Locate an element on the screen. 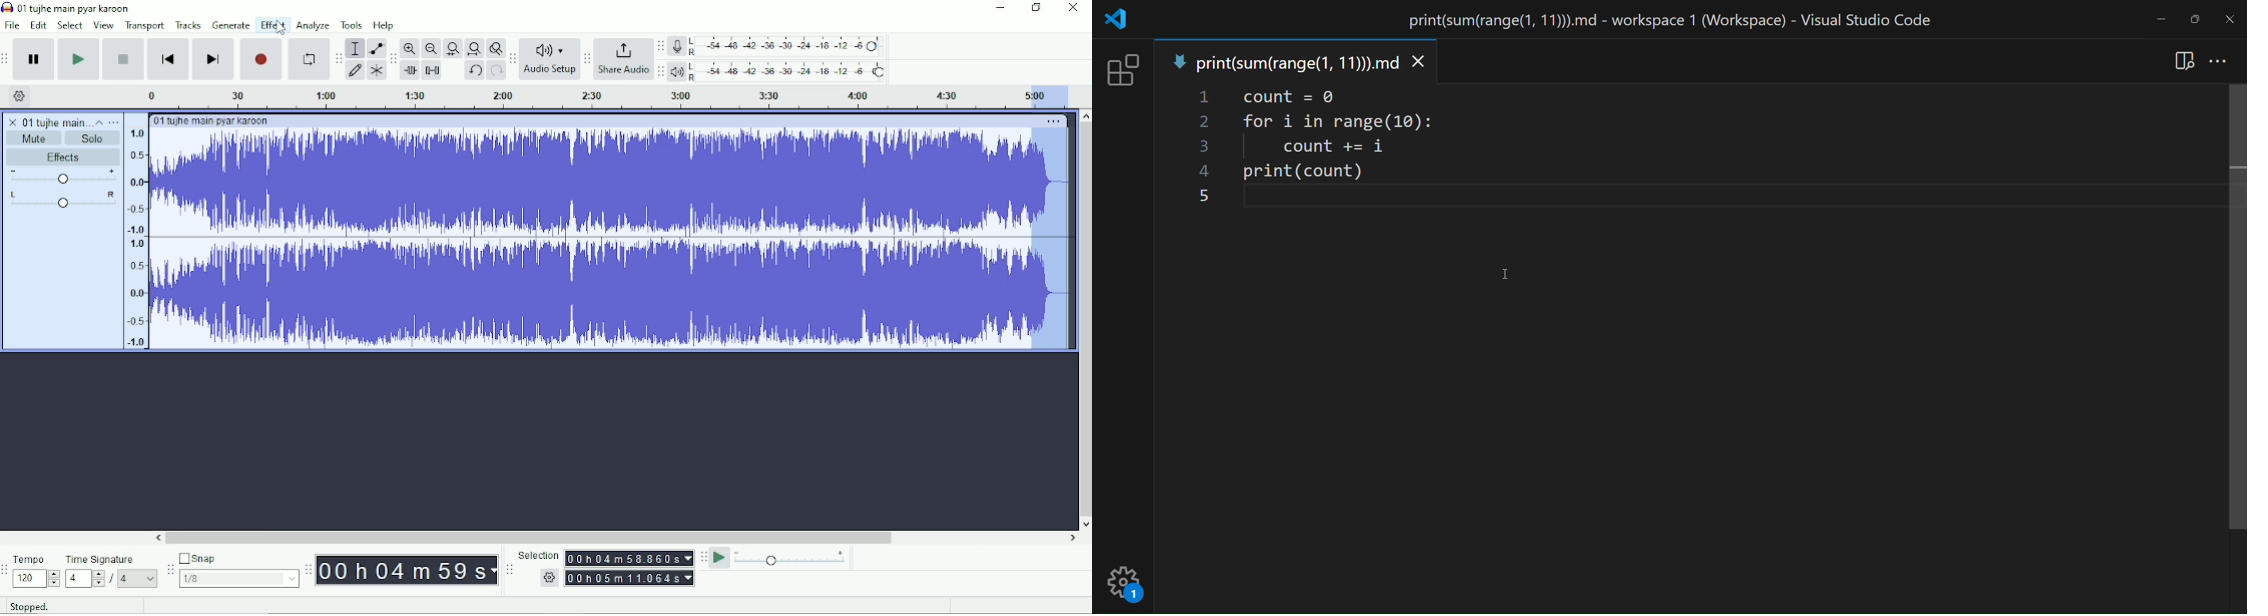  Audacity logo is located at coordinates (7, 8).